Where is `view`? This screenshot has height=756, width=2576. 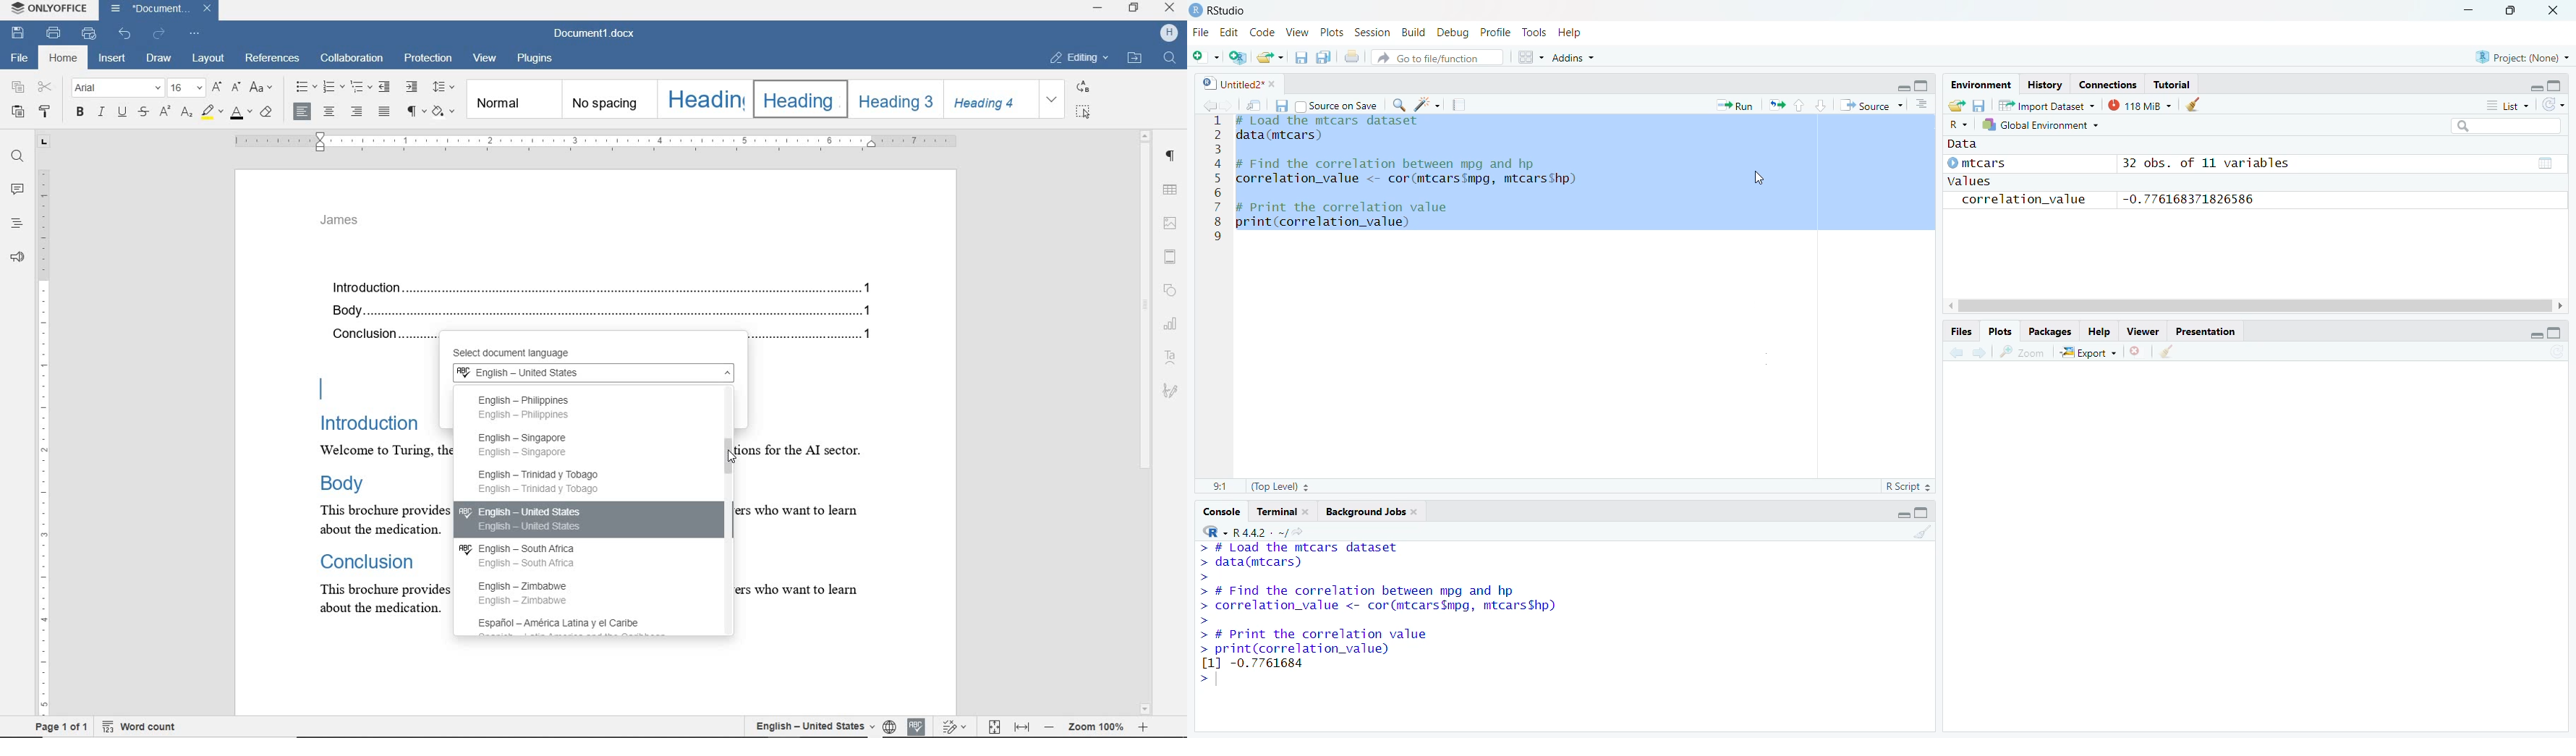 view is located at coordinates (487, 60).